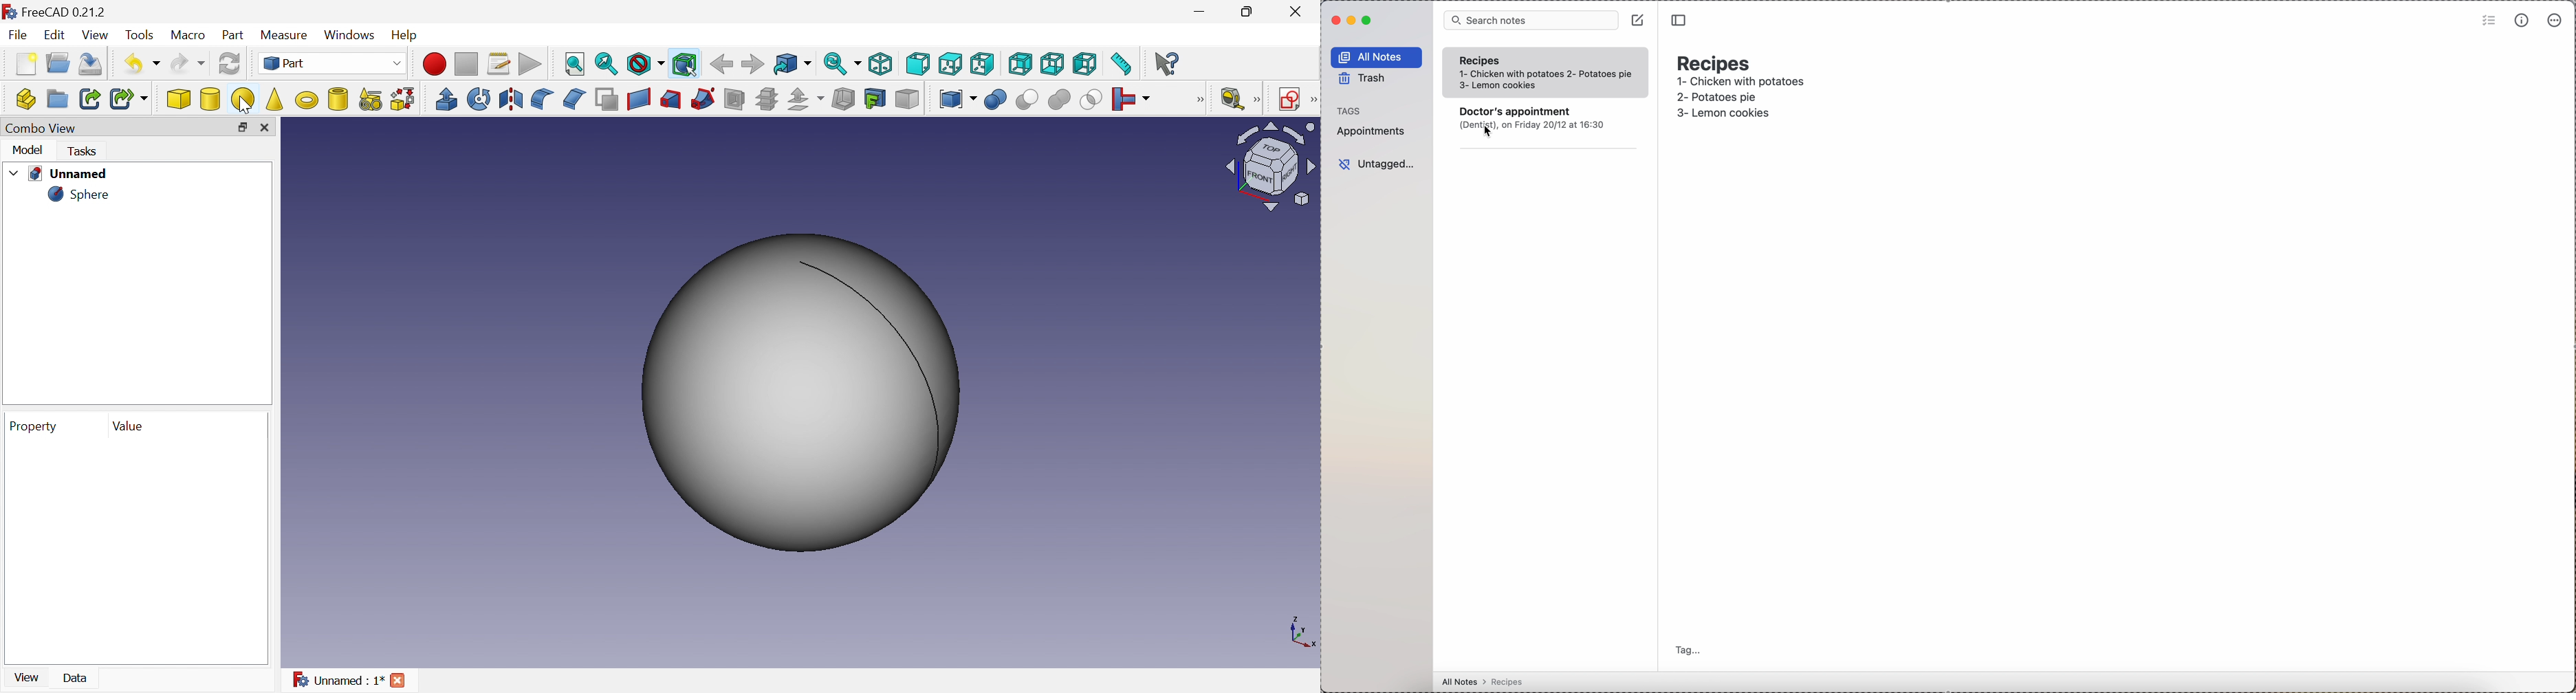 The width and height of the screenshot is (2576, 700). What do you see at coordinates (1743, 83) in the screenshot?
I see `1- Chicken with potatoes` at bounding box center [1743, 83].